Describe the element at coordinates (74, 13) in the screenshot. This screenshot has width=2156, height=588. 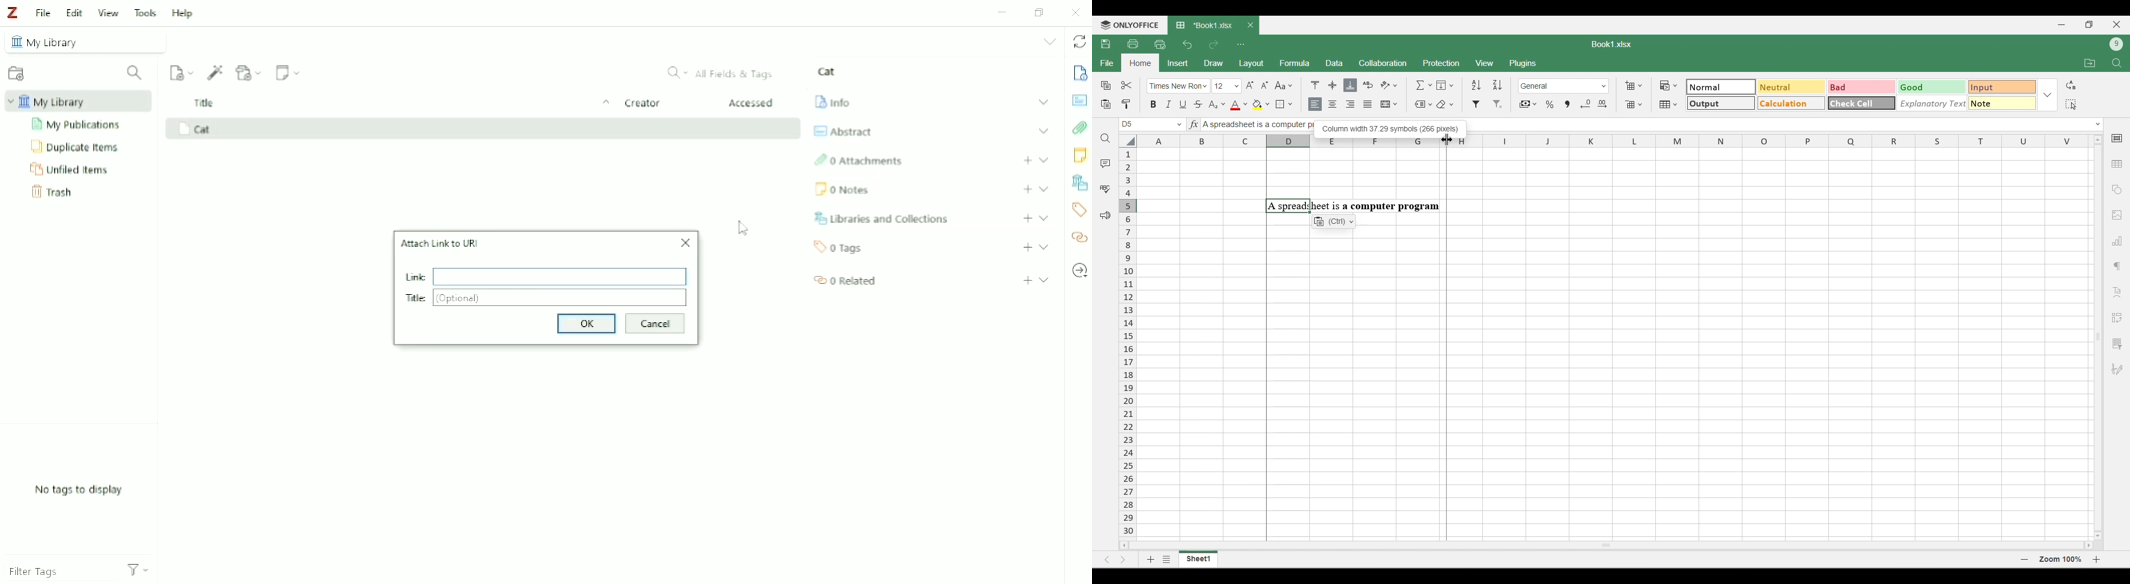
I see `Edit` at that location.